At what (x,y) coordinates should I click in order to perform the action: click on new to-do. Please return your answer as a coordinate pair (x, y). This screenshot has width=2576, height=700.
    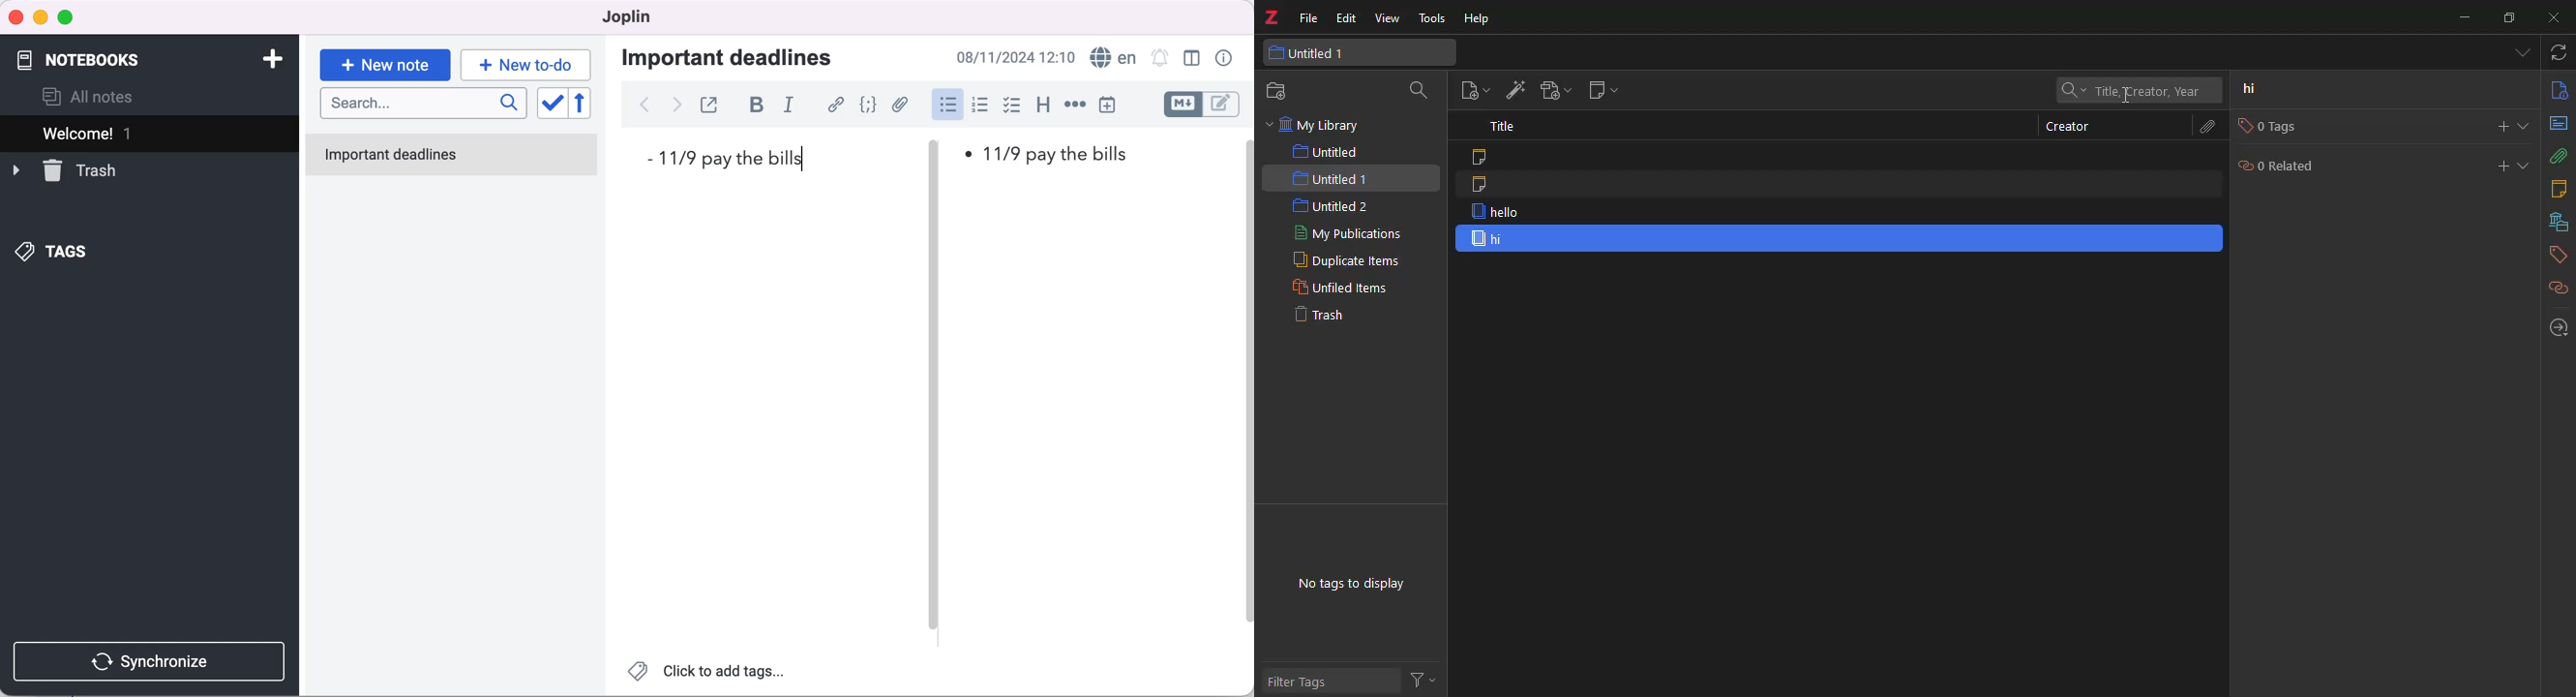
    Looking at the image, I should click on (529, 64).